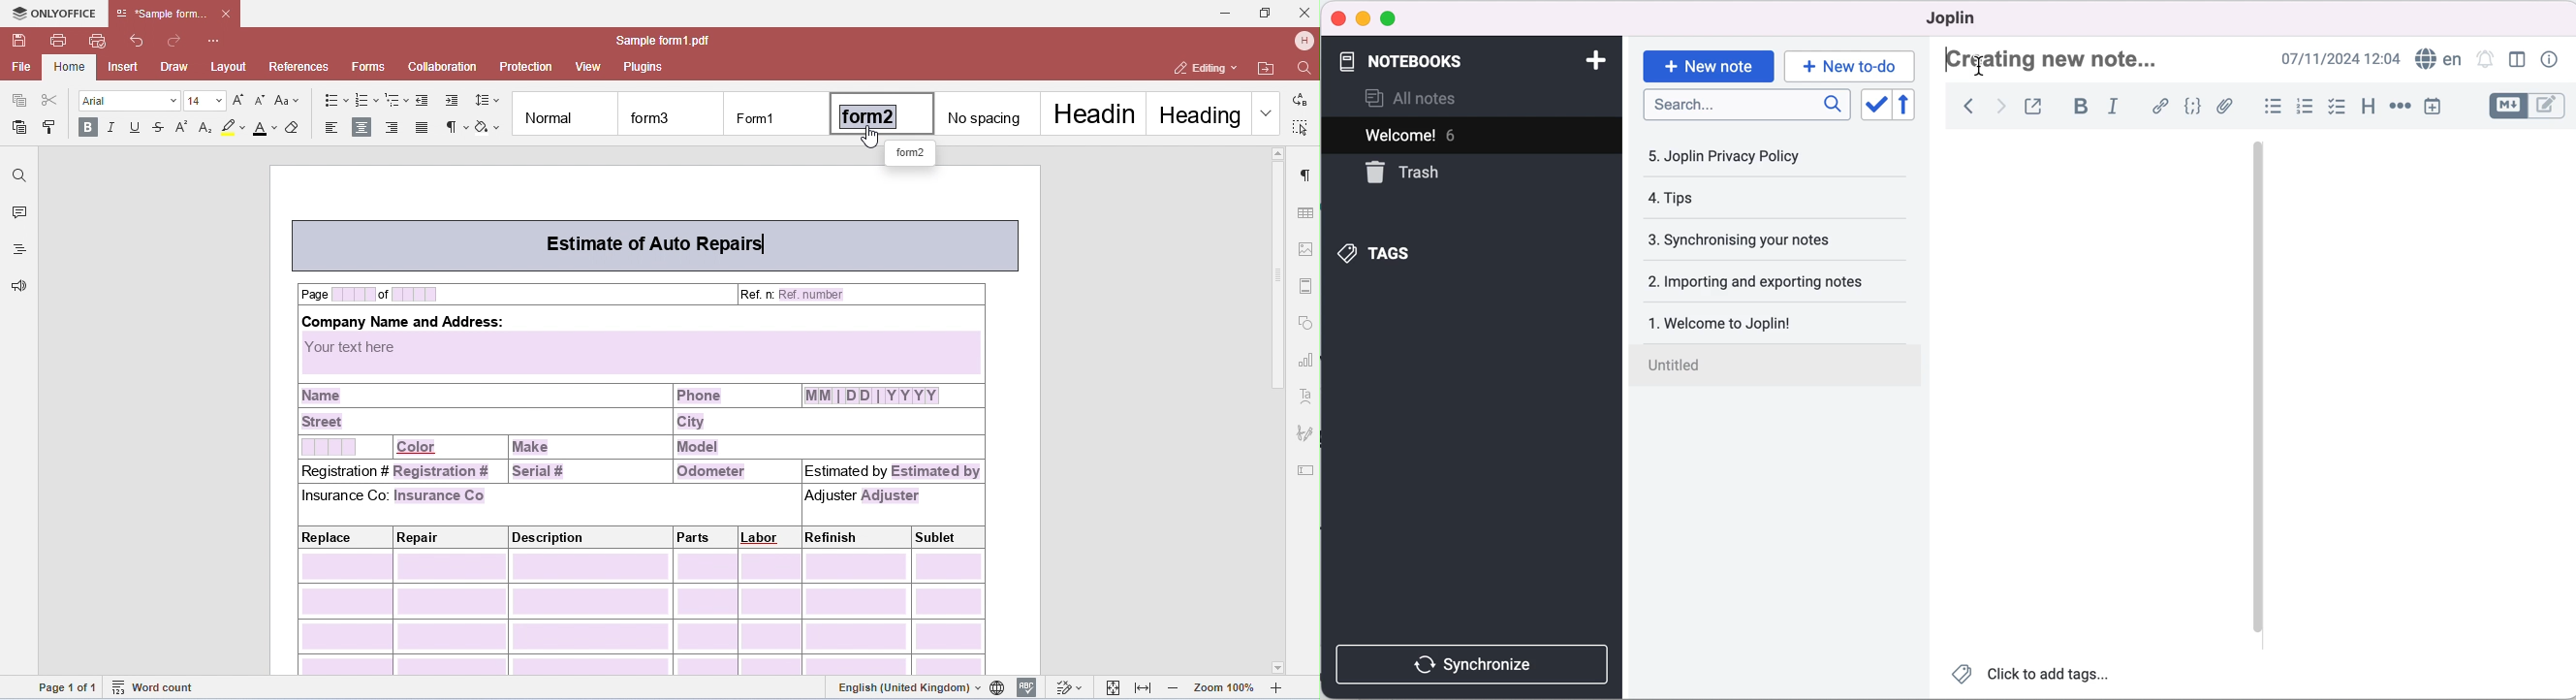  I want to click on add notebook, so click(1599, 60).